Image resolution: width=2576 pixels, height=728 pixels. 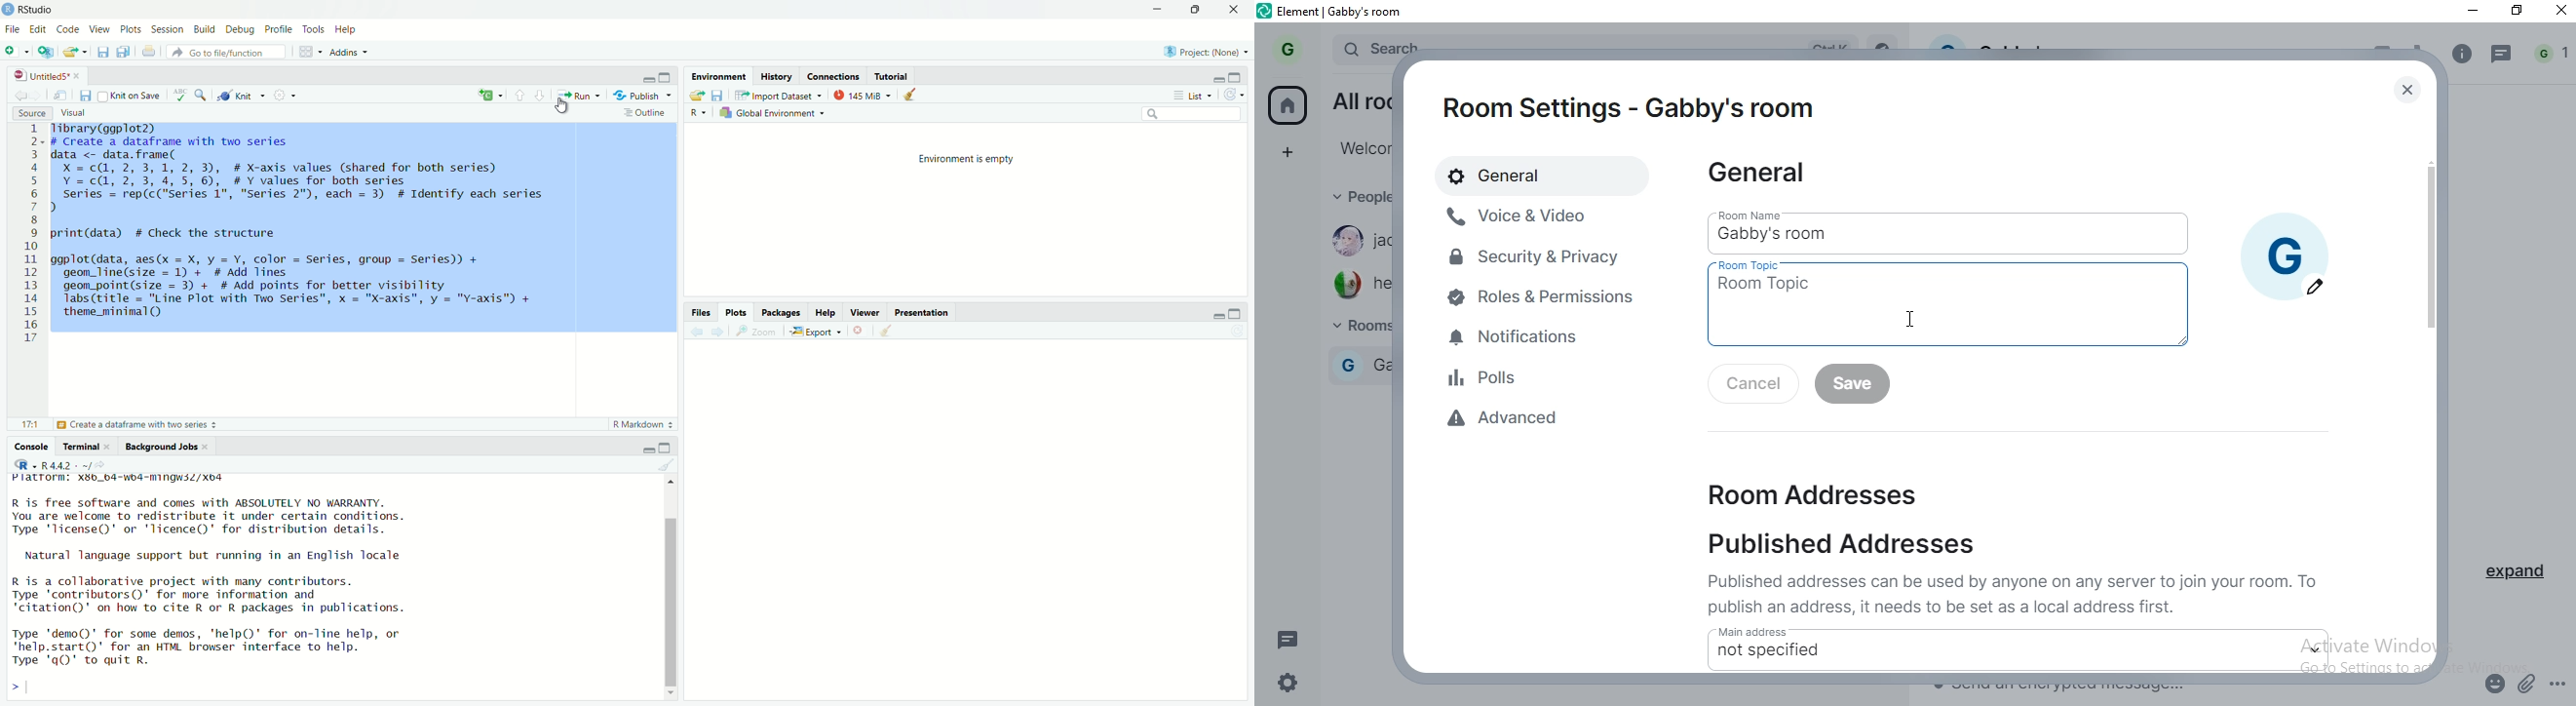 What do you see at coordinates (1910, 319) in the screenshot?
I see `text cursor` at bounding box center [1910, 319].